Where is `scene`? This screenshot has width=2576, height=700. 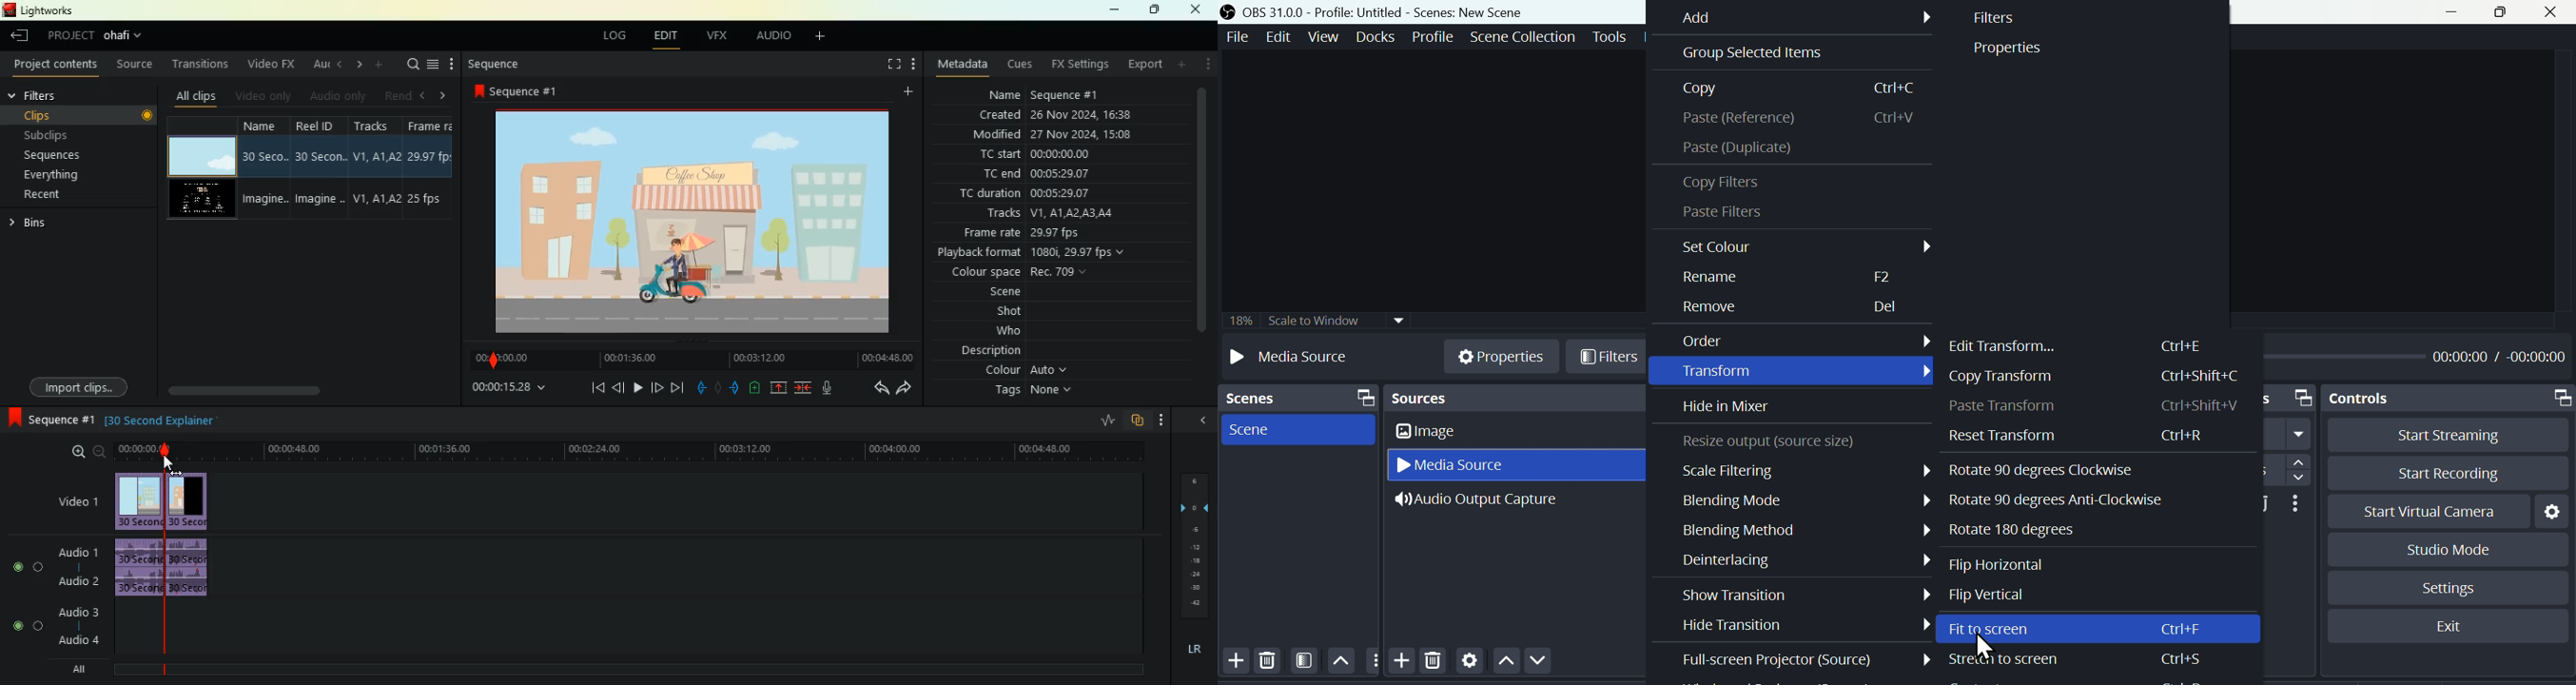 scene is located at coordinates (993, 292).